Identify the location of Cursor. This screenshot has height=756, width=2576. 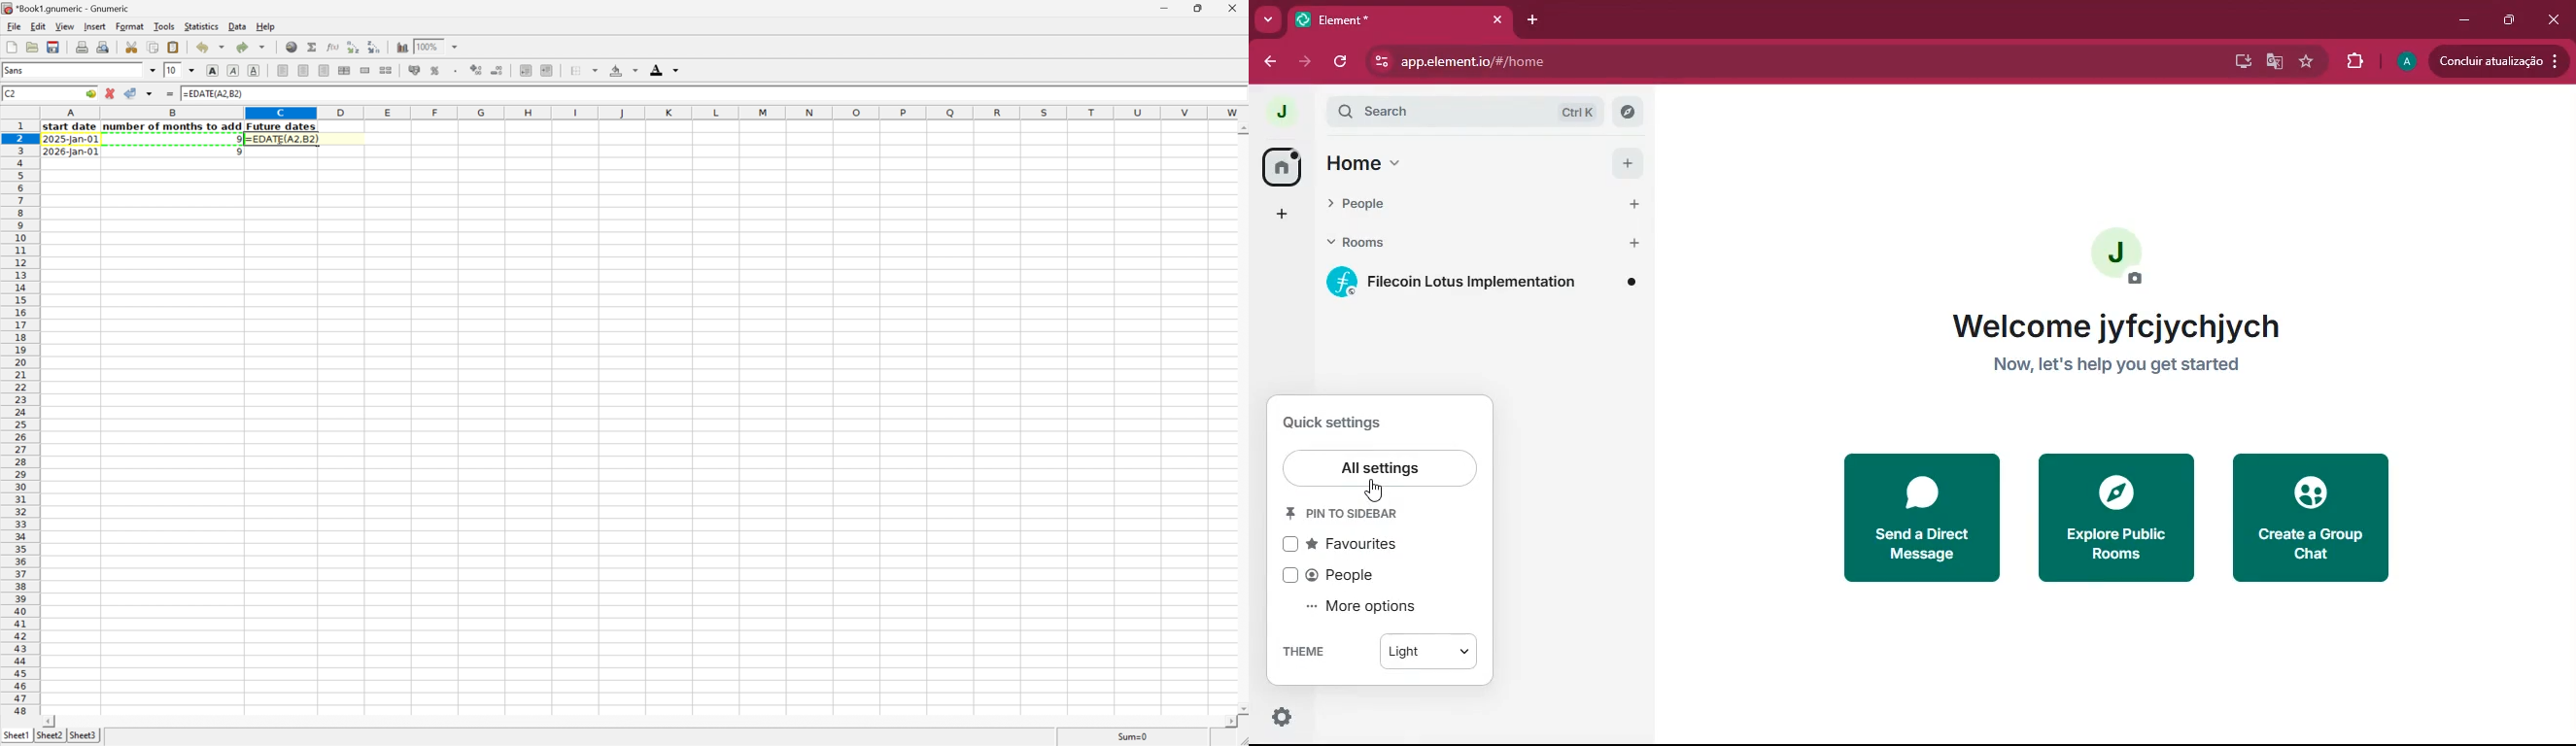
(1379, 489).